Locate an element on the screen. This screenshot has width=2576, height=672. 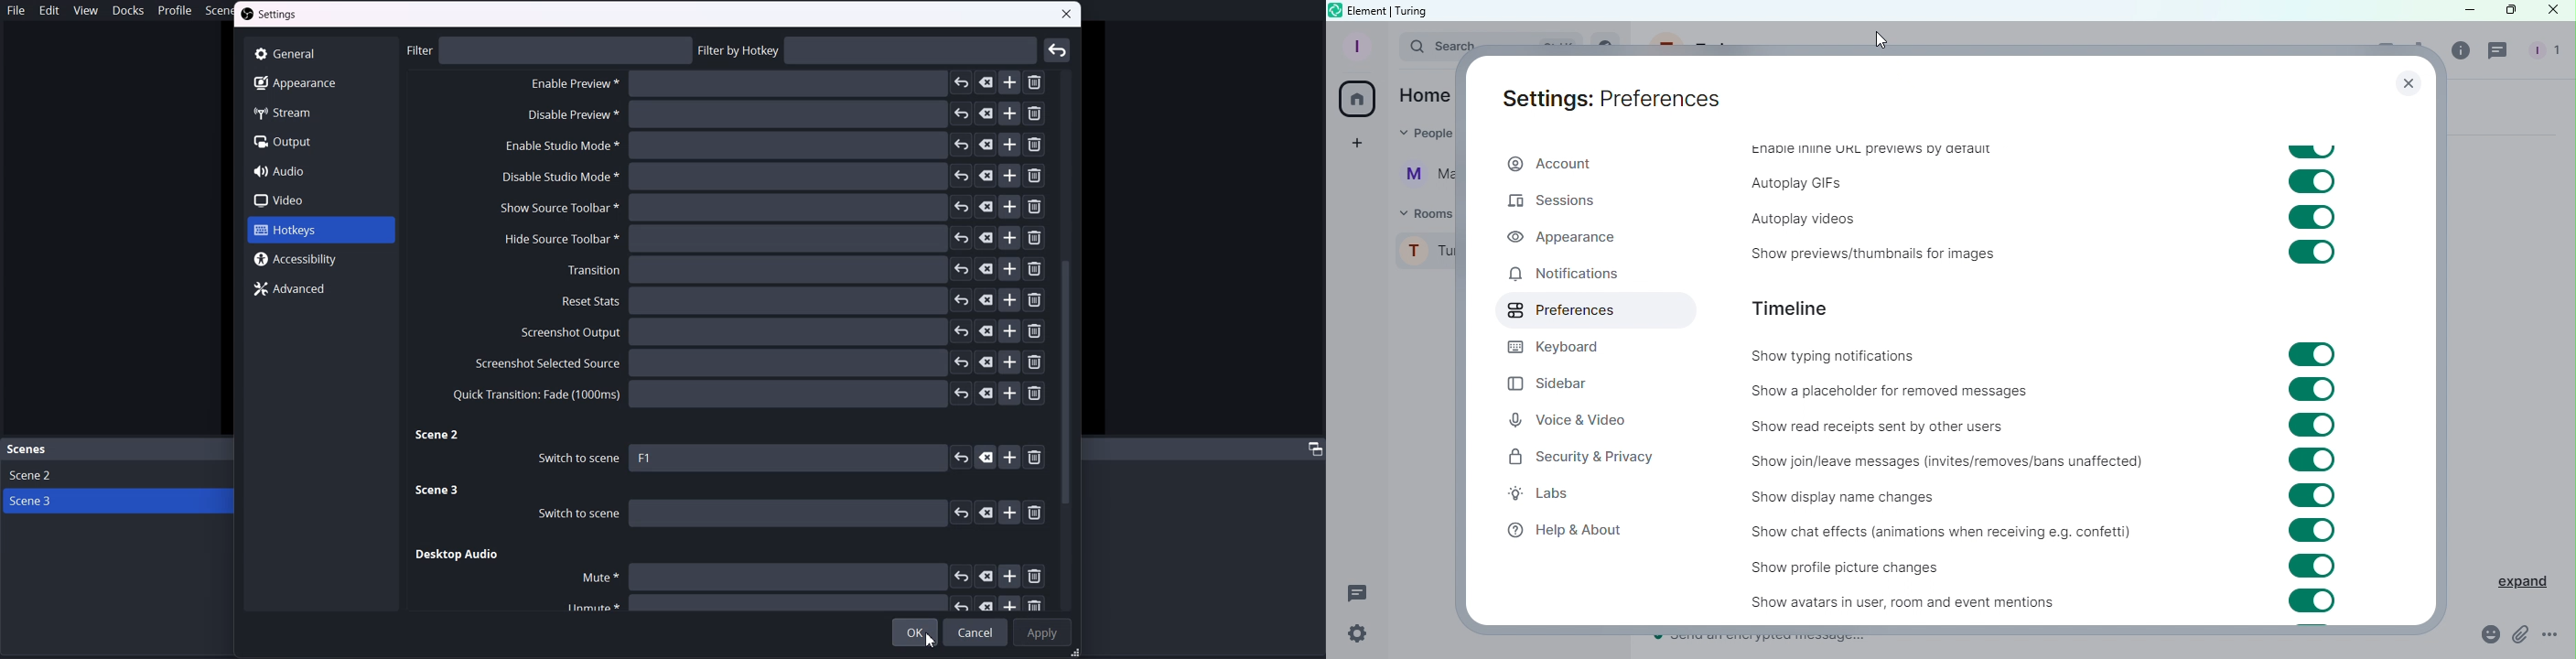
People is located at coordinates (1421, 135).